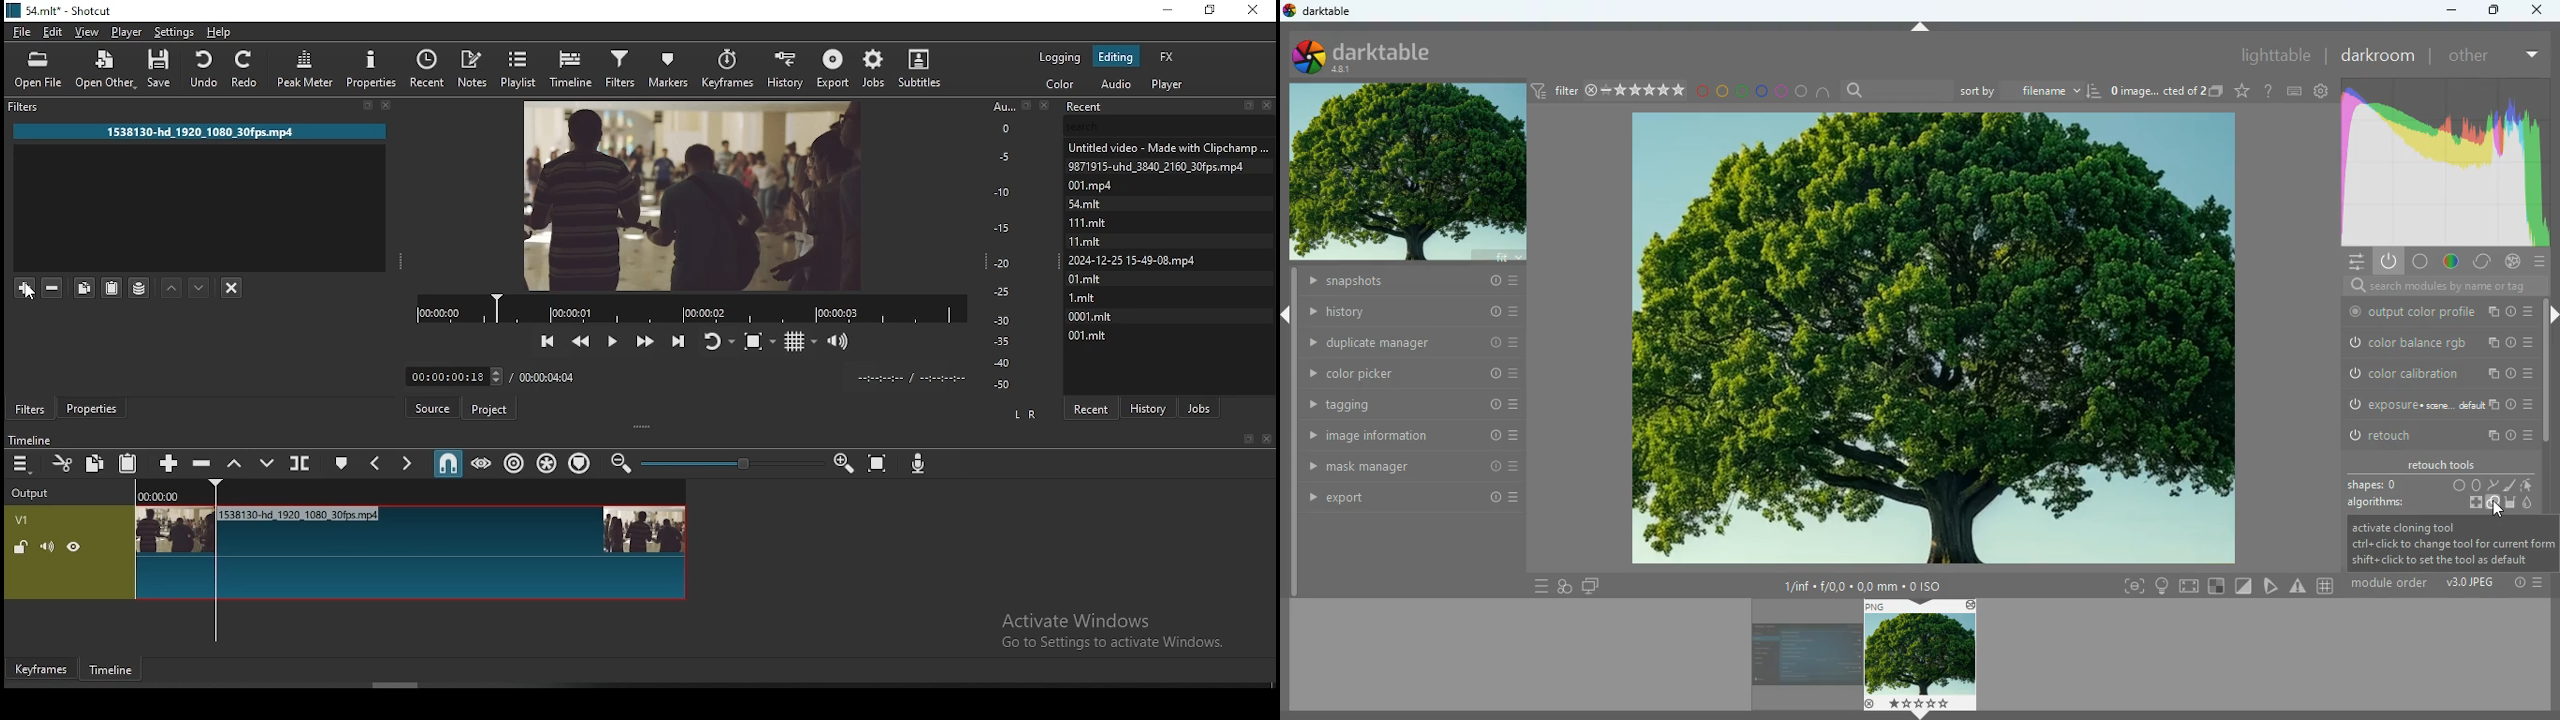  I want to click on close window, so click(1257, 11).